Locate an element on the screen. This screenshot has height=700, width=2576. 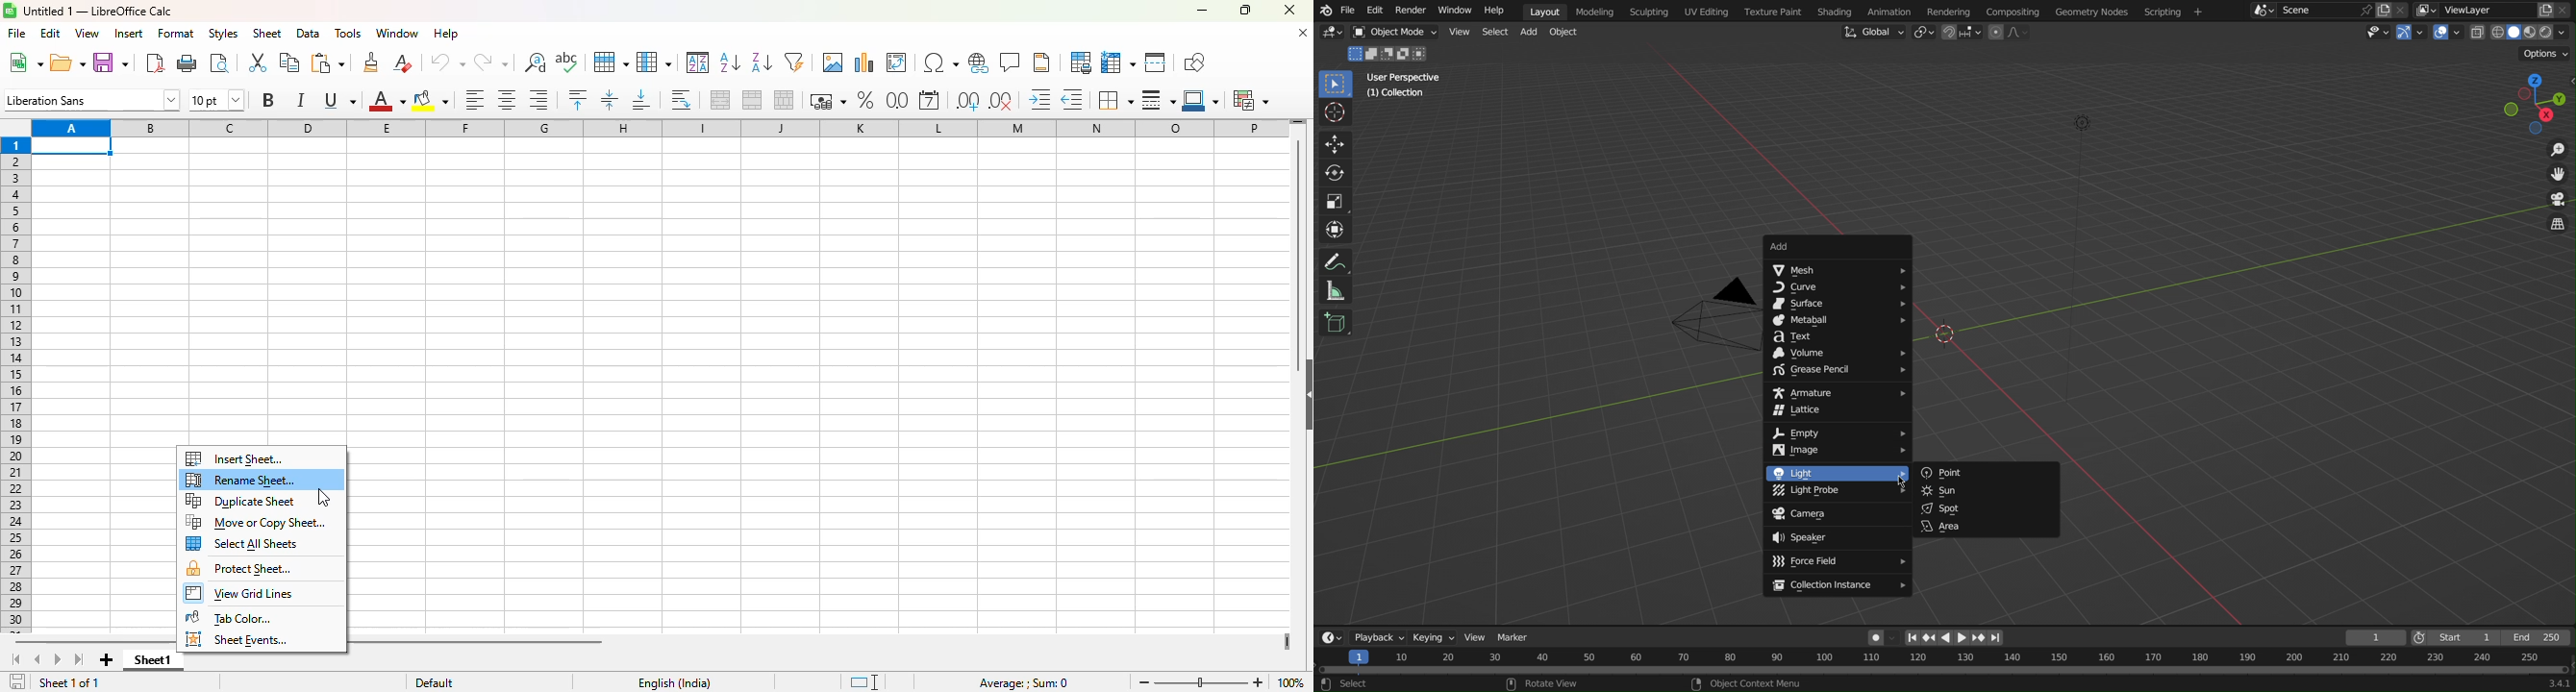
show draw functions is located at coordinates (1192, 62).